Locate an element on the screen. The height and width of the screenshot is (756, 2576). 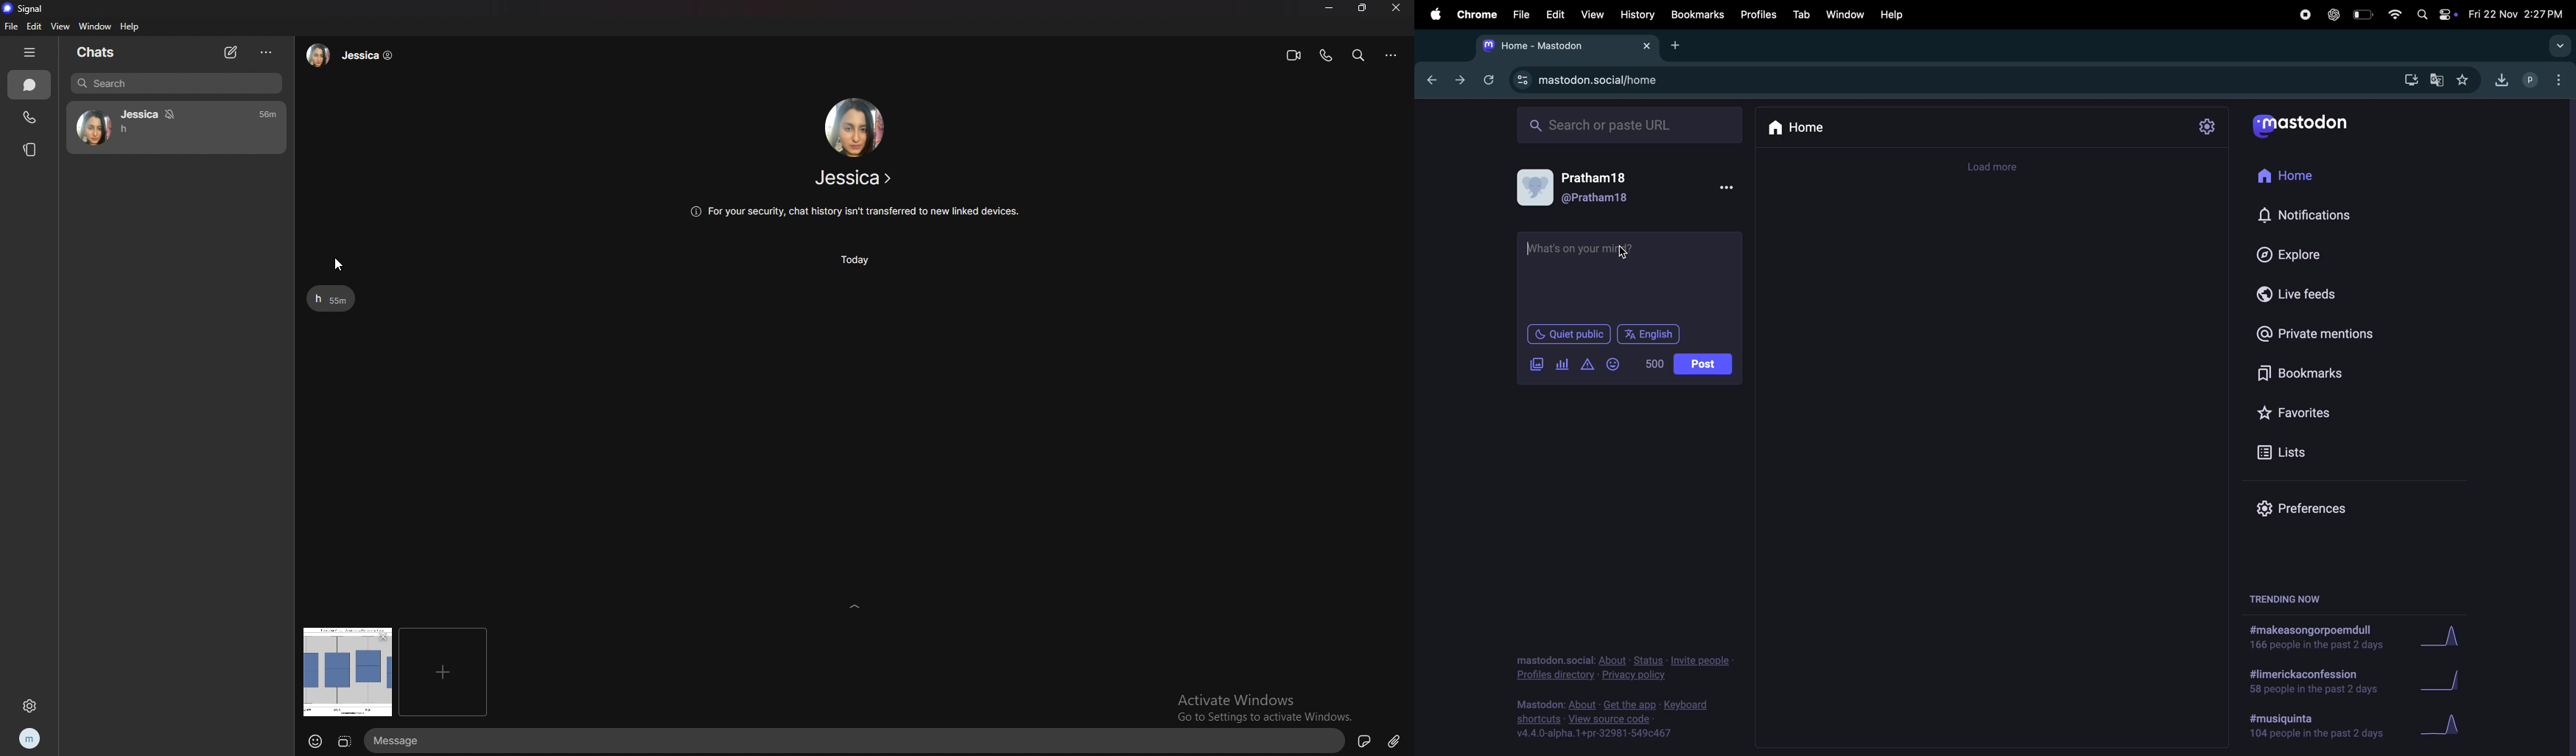
timeline is located at coordinates (2003, 168).